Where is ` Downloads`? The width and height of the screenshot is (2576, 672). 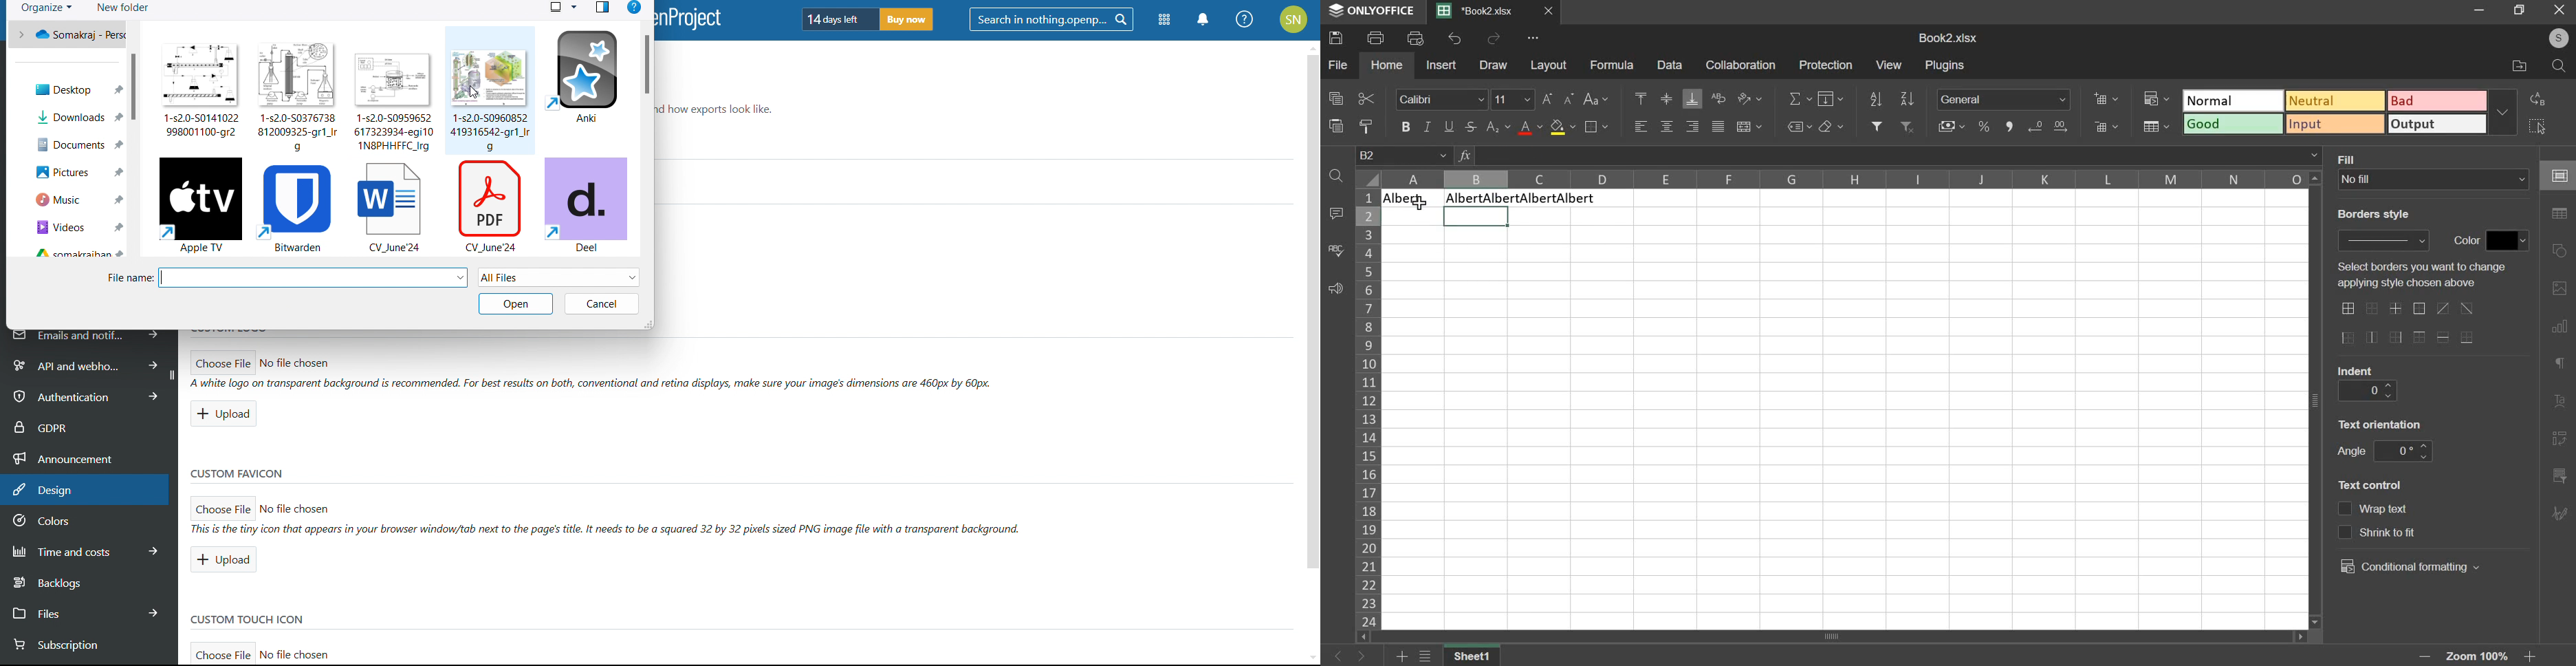
 Downloads is located at coordinates (80, 117).